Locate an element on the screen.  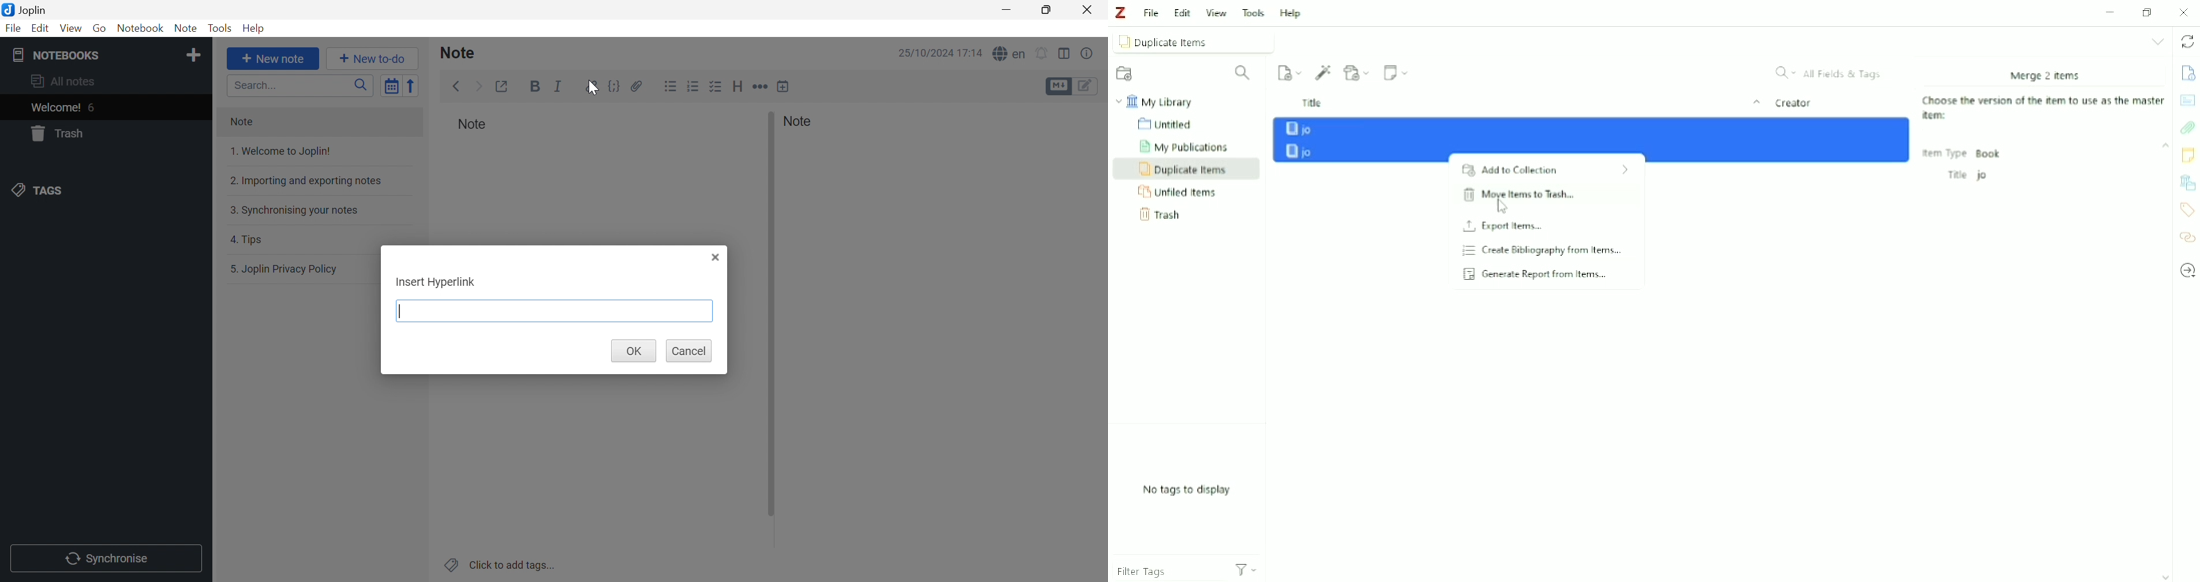
File is located at coordinates (1152, 12).